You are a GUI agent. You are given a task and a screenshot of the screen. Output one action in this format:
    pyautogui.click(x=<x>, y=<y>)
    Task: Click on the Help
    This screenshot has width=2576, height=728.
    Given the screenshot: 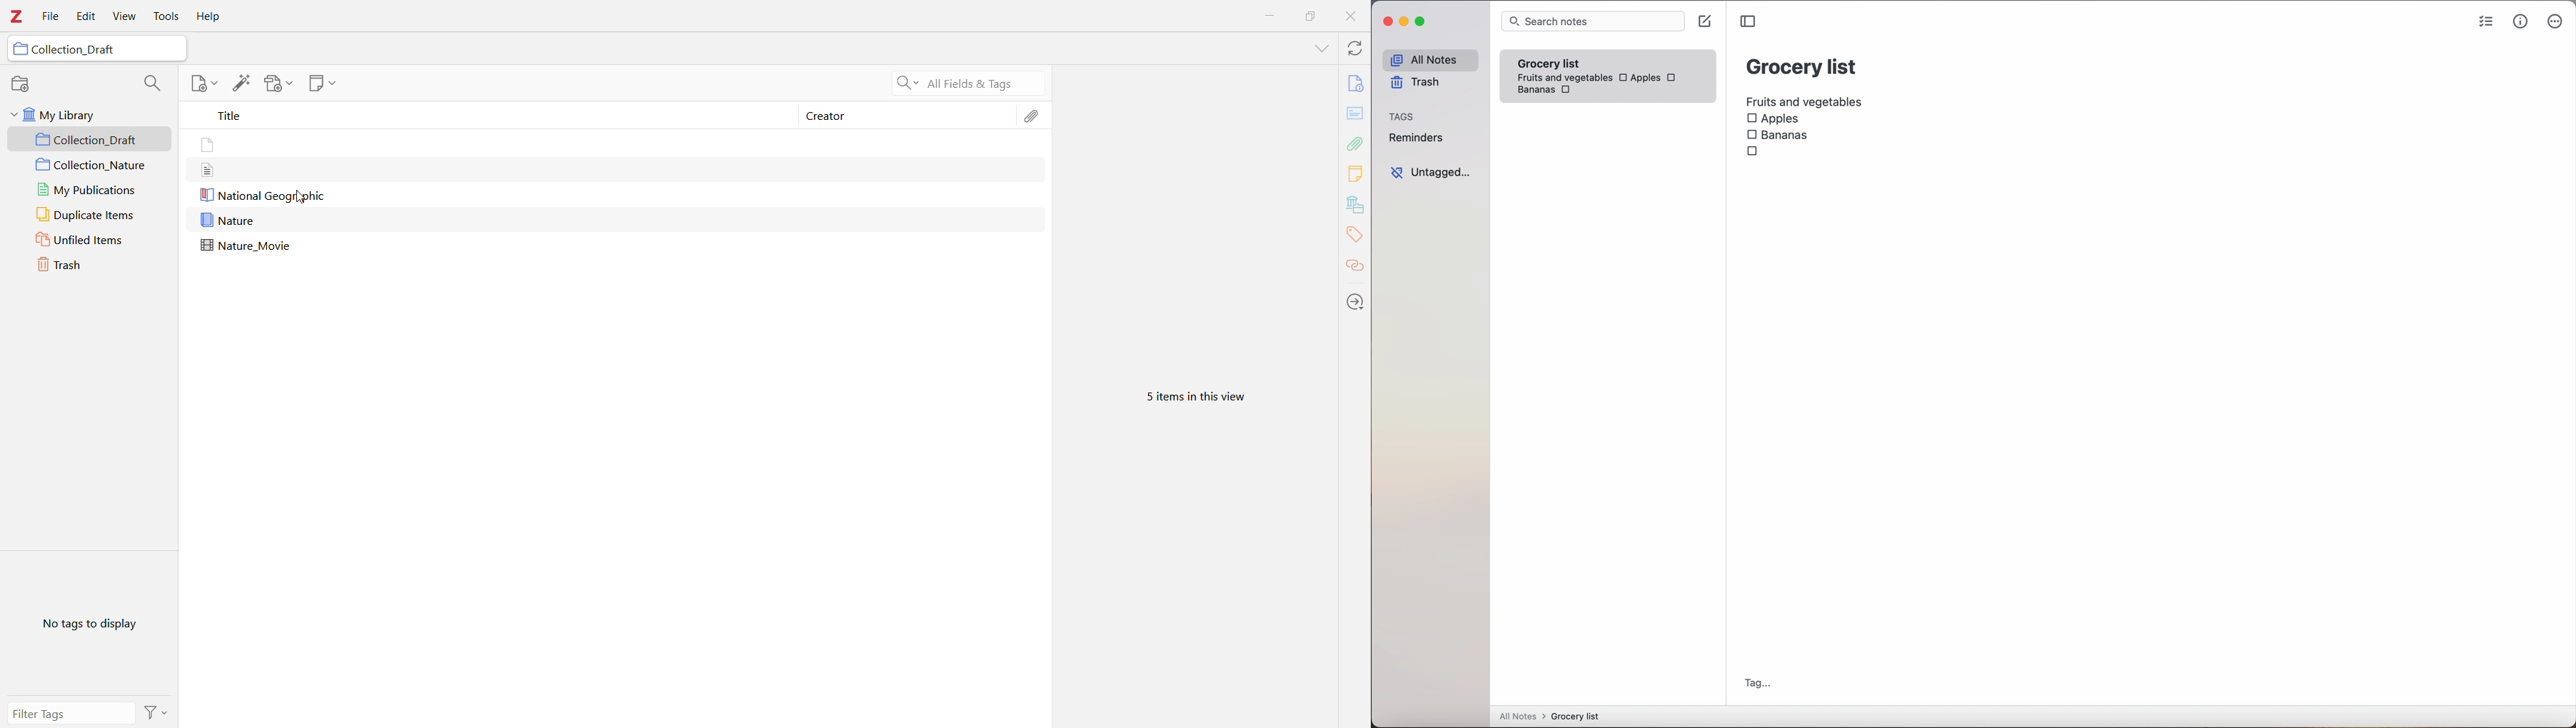 What is the action you would take?
    pyautogui.click(x=212, y=16)
    